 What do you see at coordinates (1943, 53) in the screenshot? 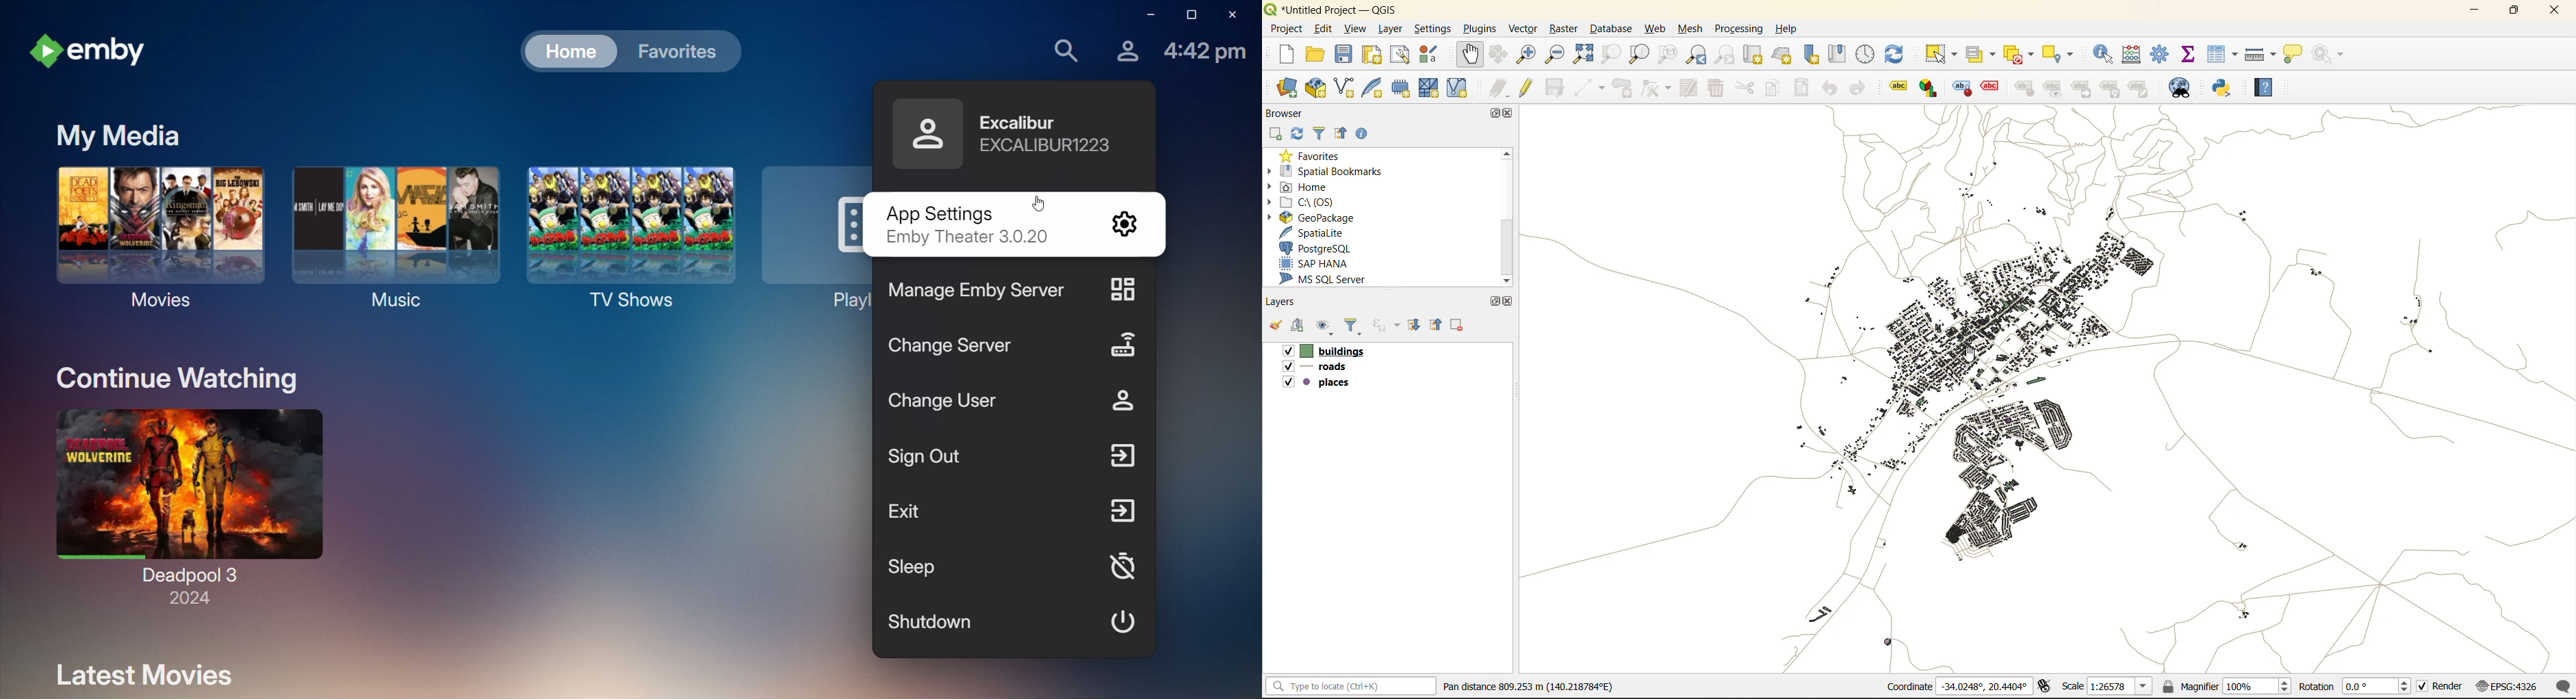
I see `select` at bounding box center [1943, 53].